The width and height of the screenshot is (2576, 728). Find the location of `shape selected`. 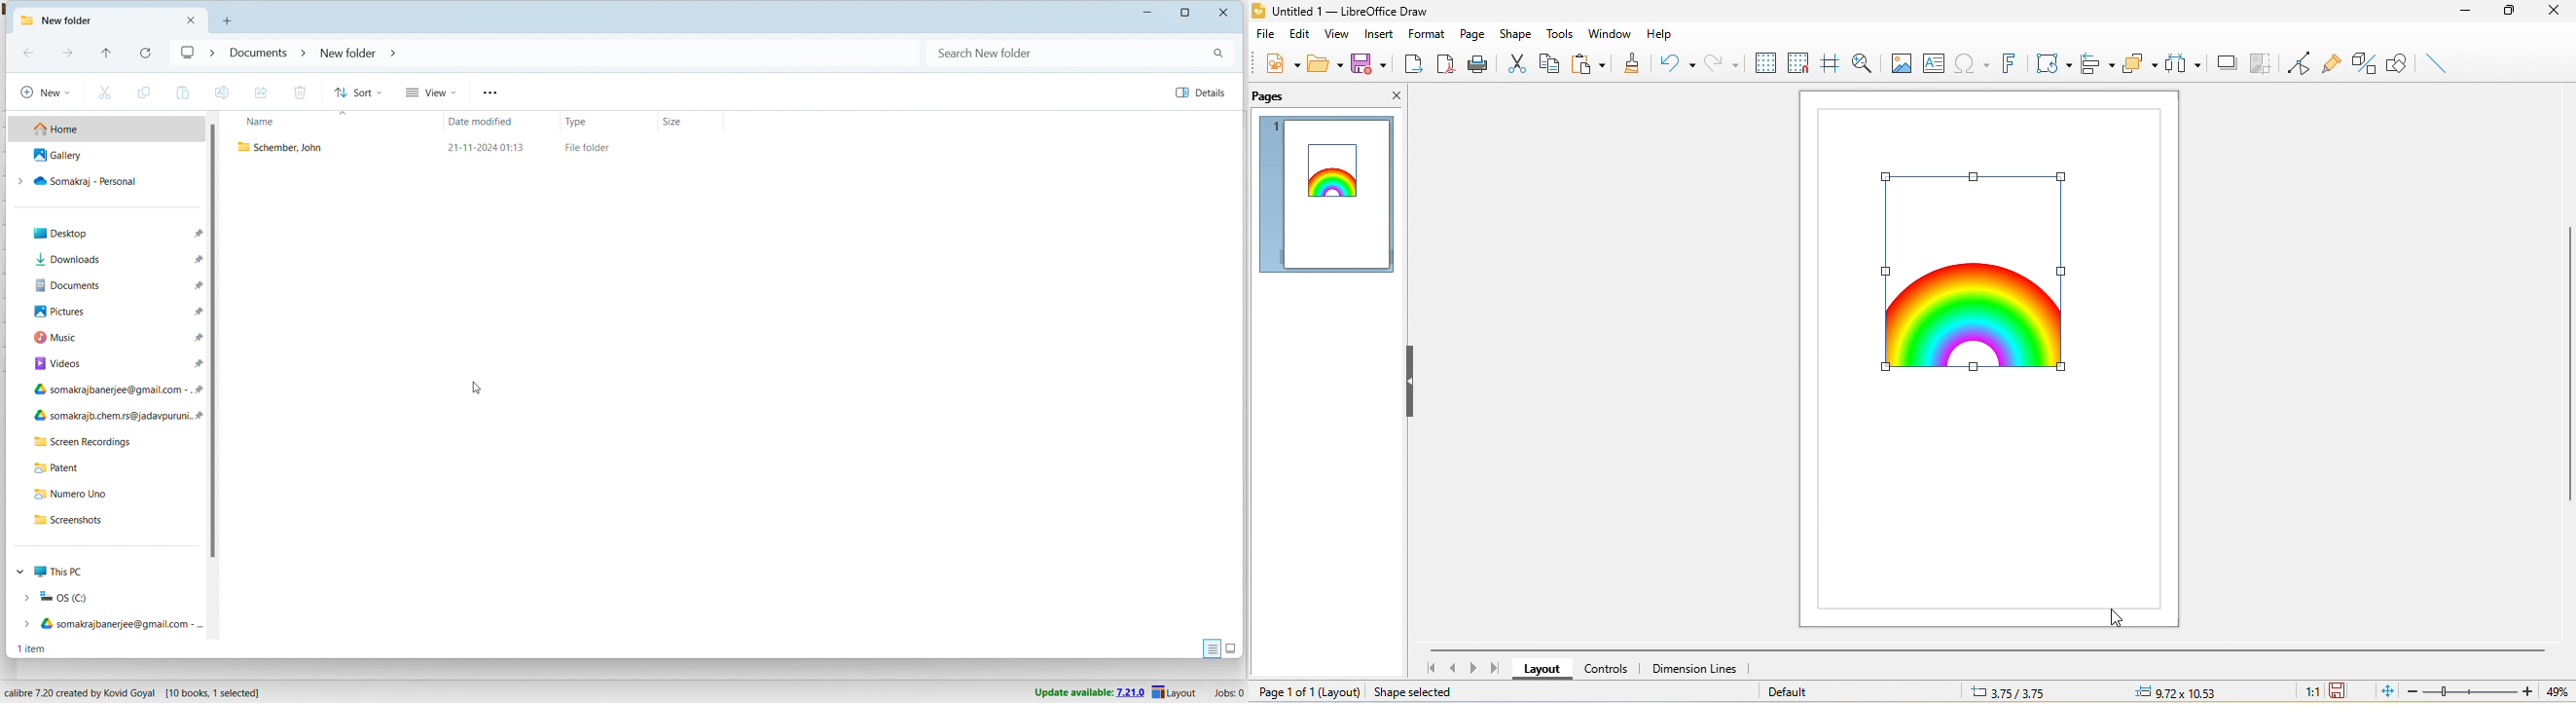

shape selected is located at coordinates (1417, 692).